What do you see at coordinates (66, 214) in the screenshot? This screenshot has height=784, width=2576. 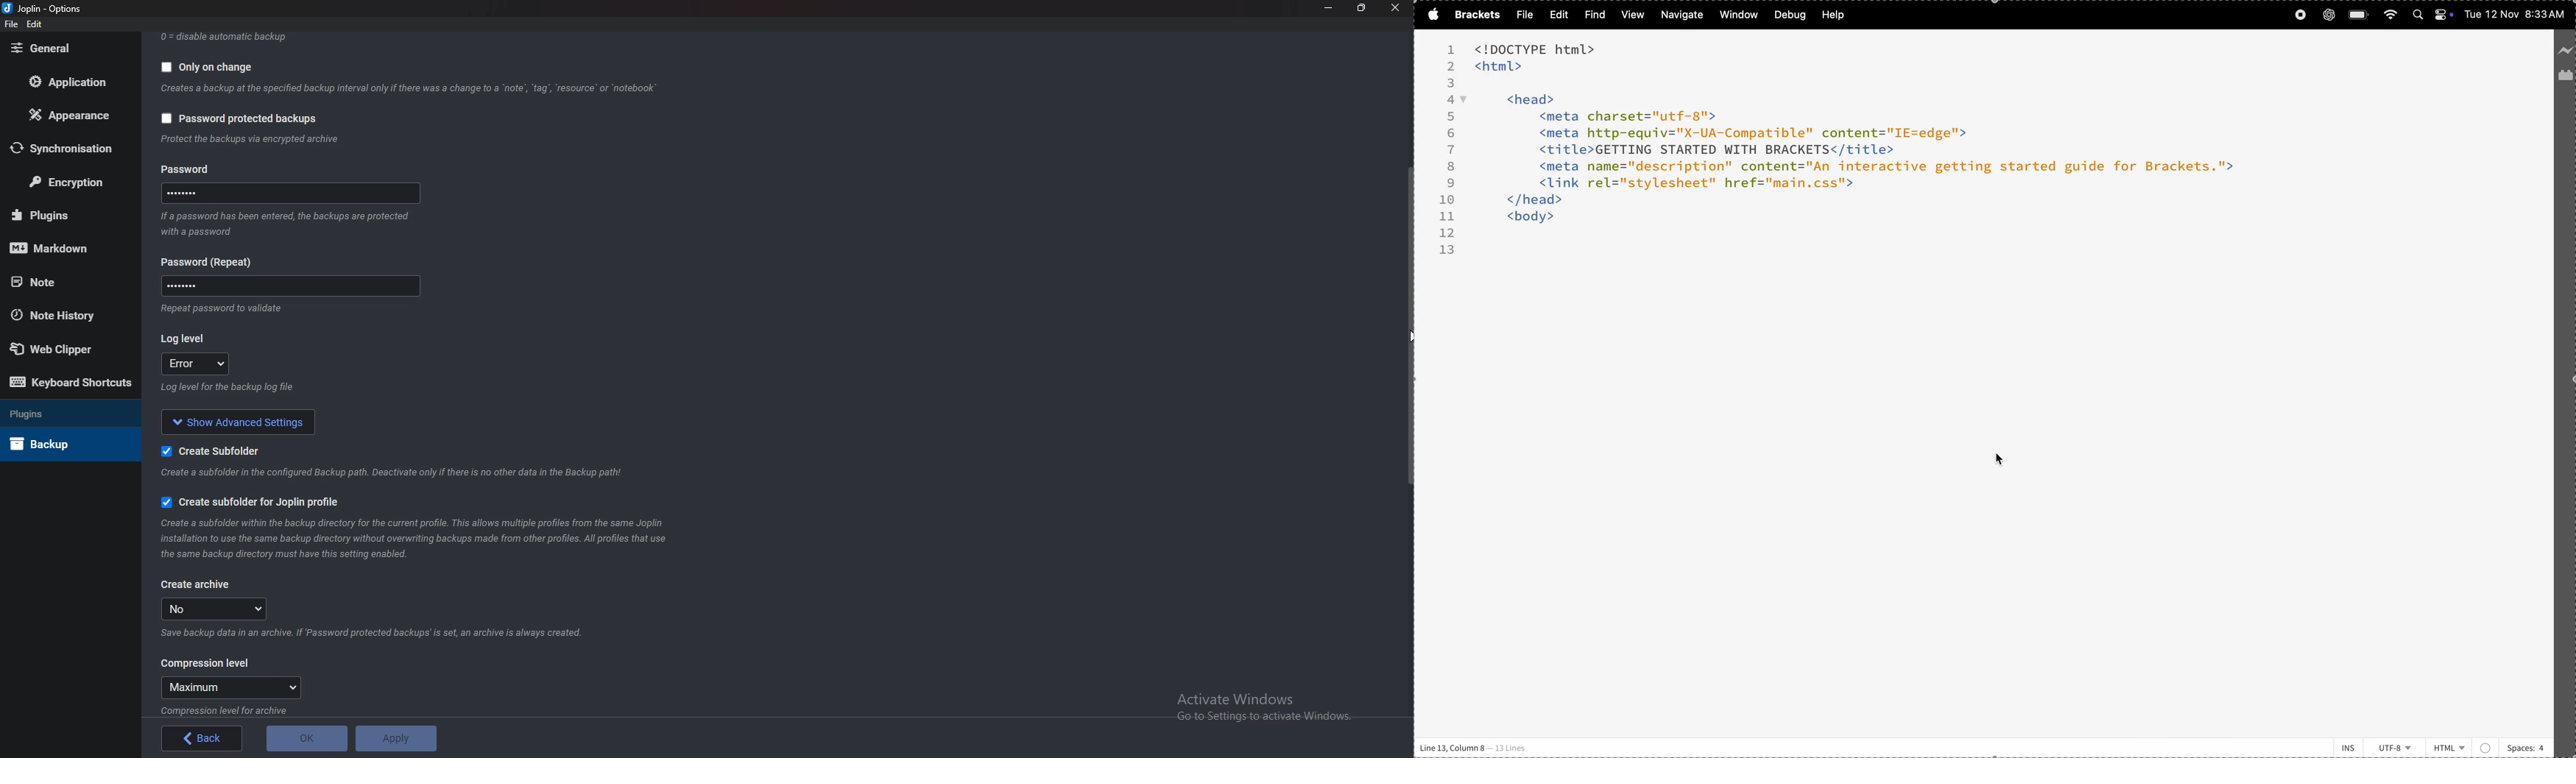 I see `Plugins` at bounding box center [66, 214].